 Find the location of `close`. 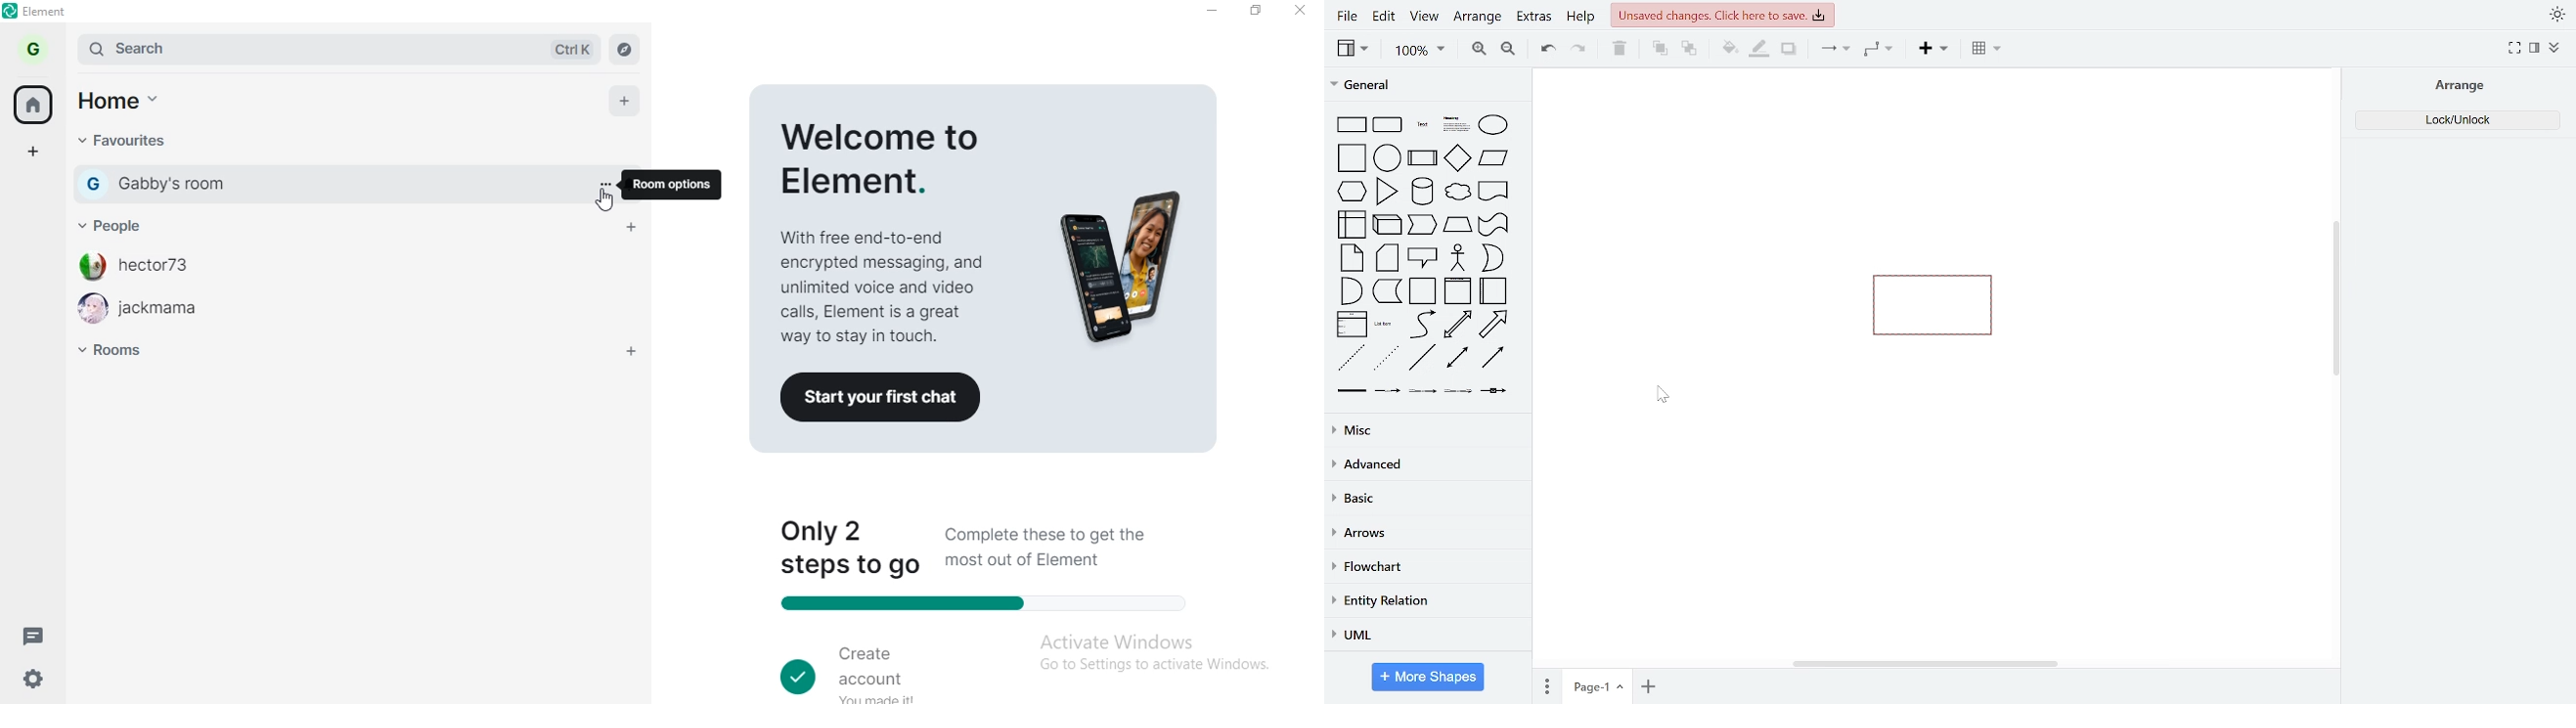

close is located at coordinates (1304, 11).